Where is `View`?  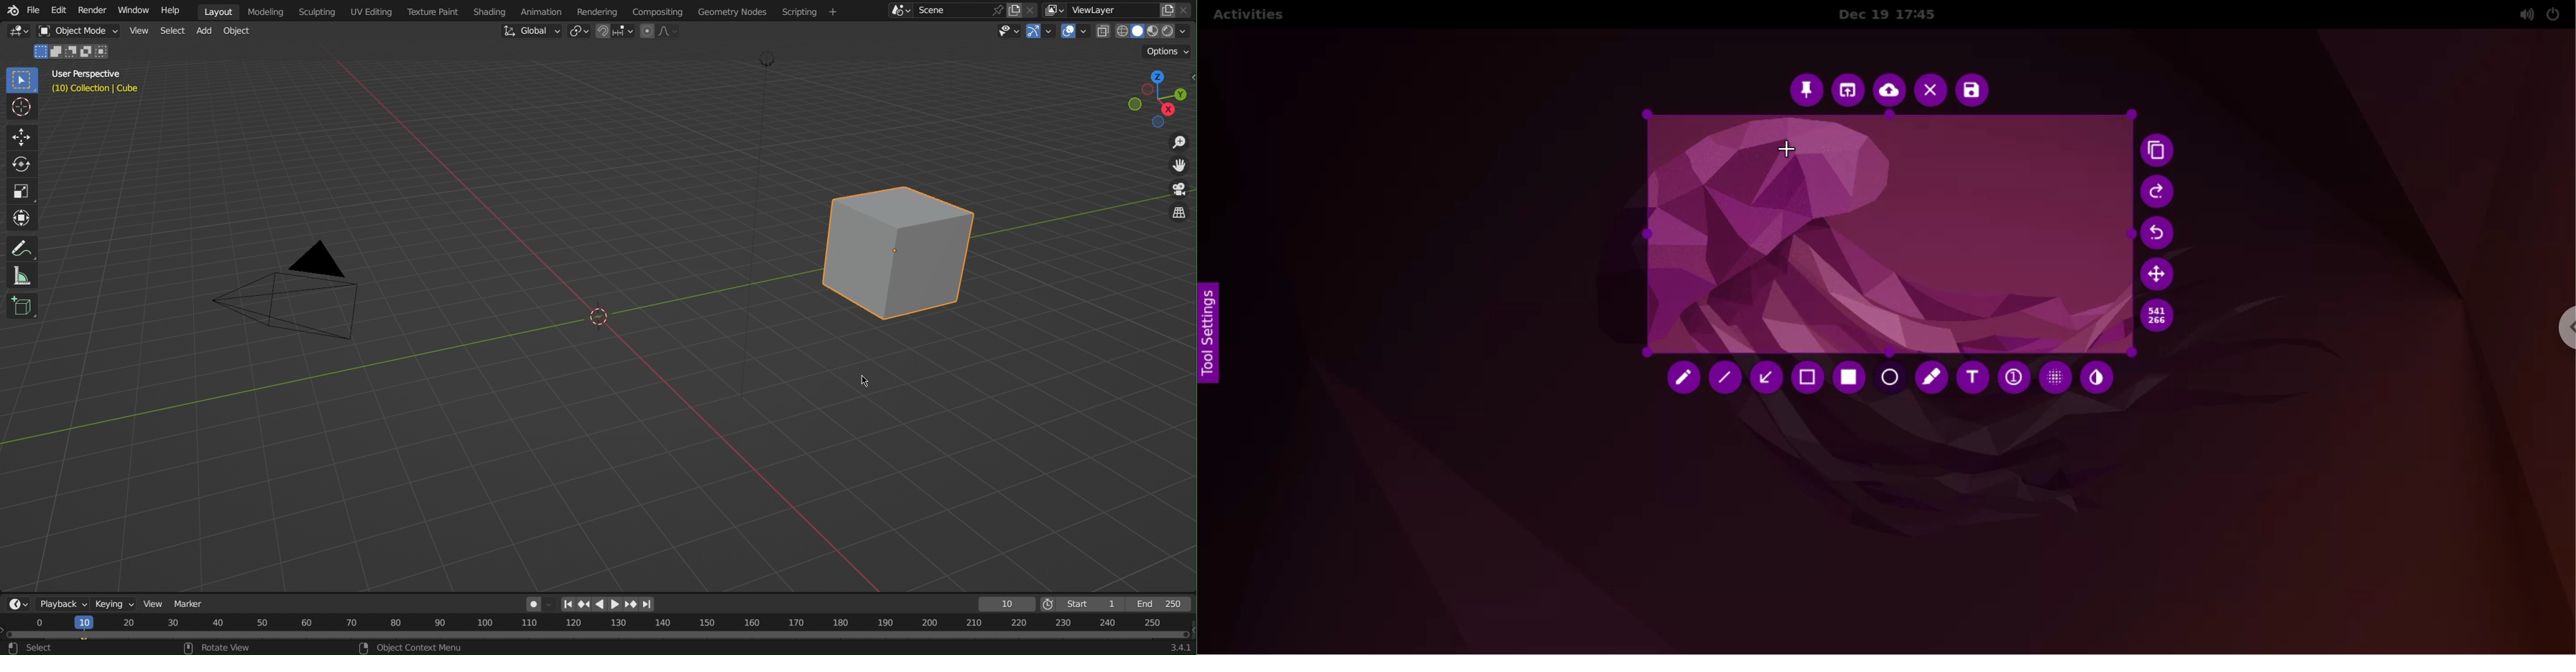 View is located at coordinates (153, 603).